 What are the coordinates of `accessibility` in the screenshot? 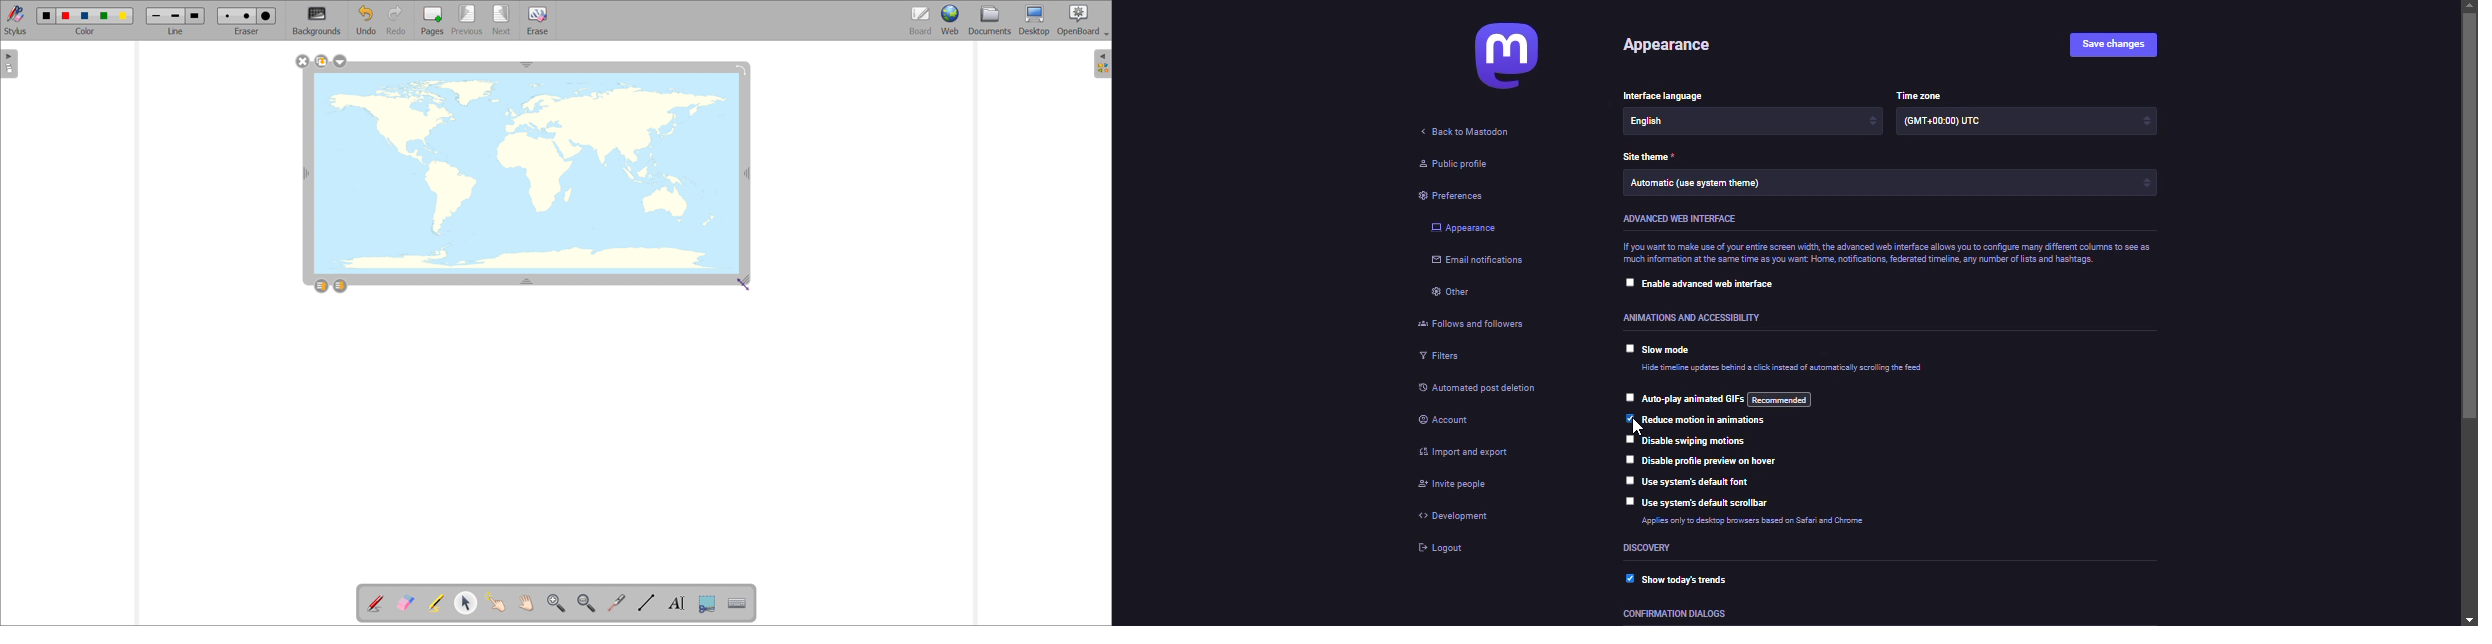 It's located at (1694, 318).